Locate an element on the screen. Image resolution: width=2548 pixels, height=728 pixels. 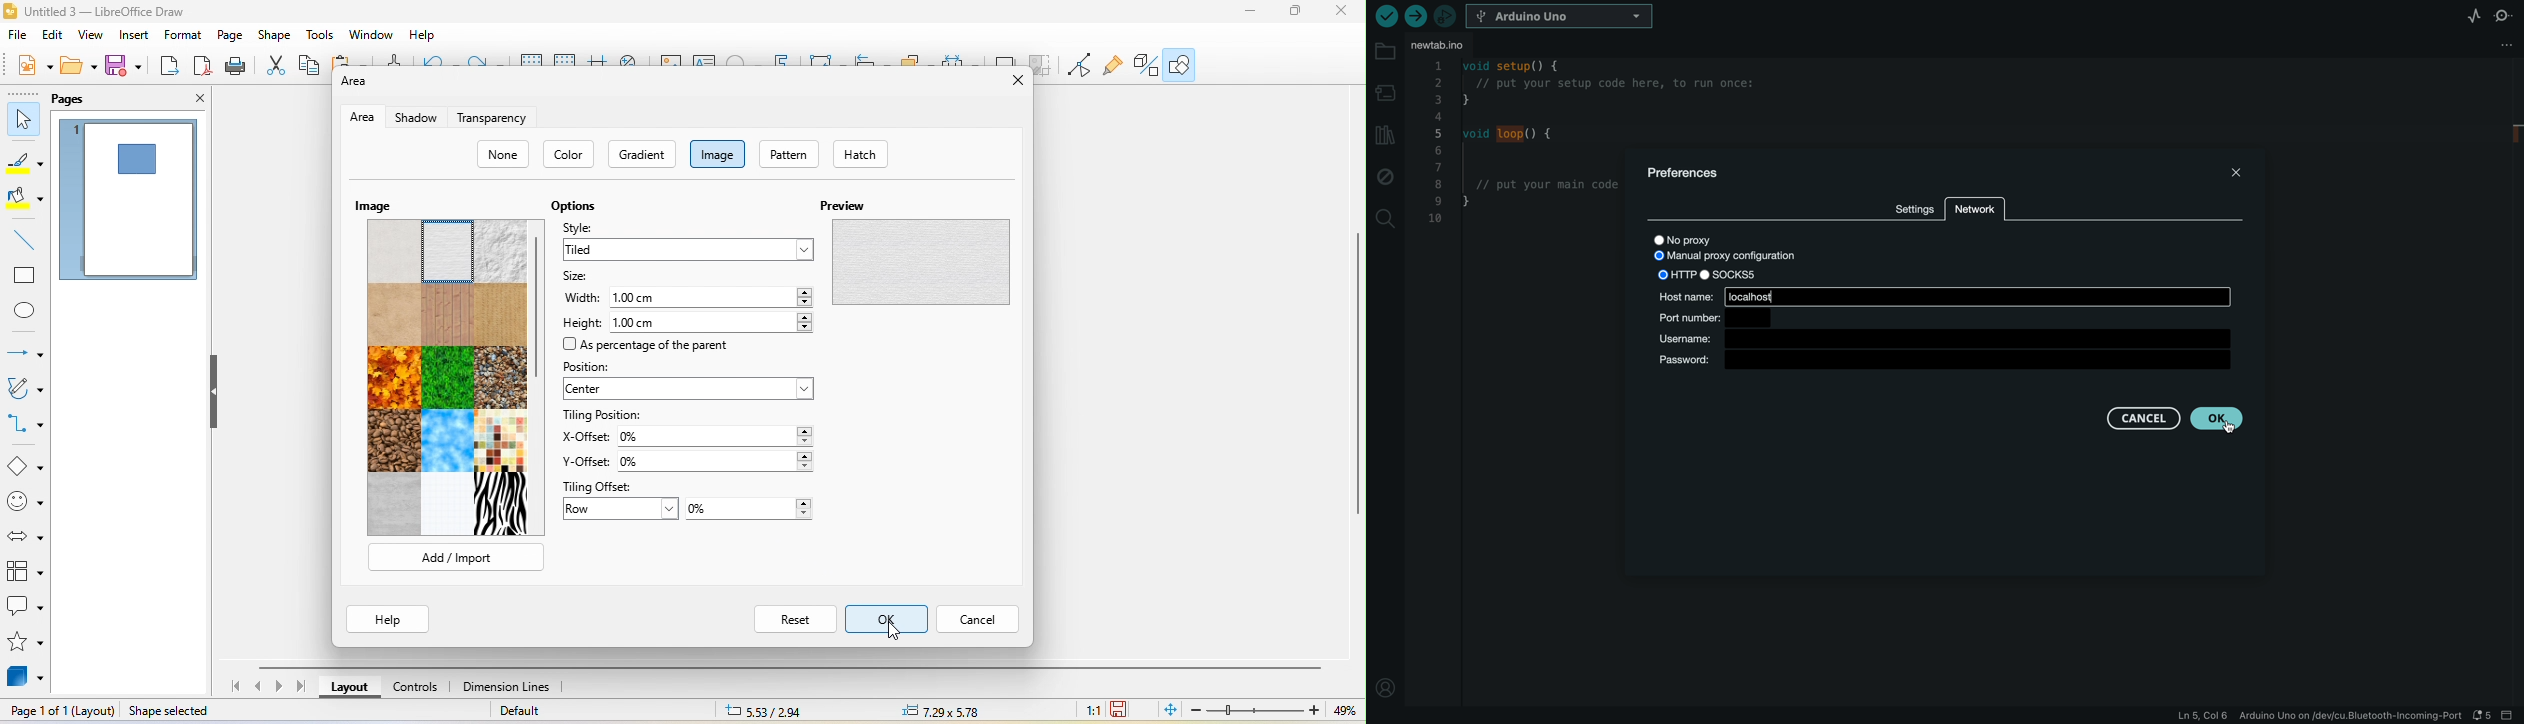
gluepoint function is located at coordinates (1116, 65).